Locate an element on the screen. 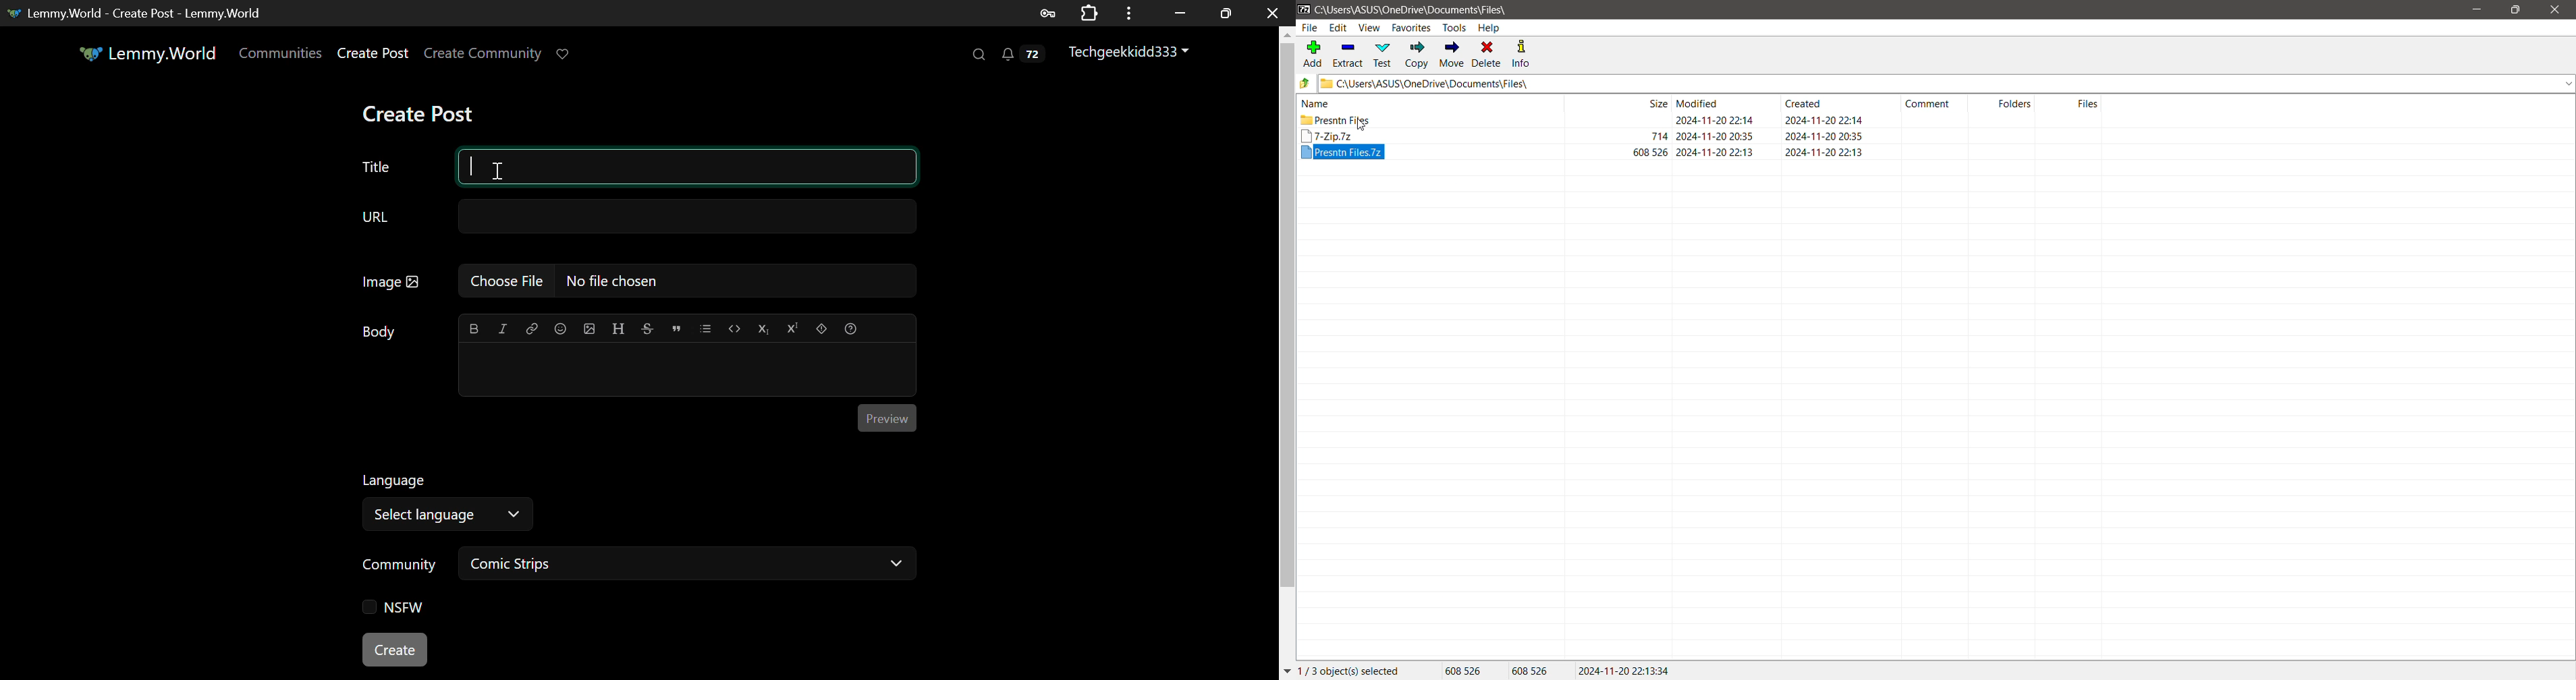 This screenshot has height=700, width=2576. Close Window is located at coordinates (1275, 13).